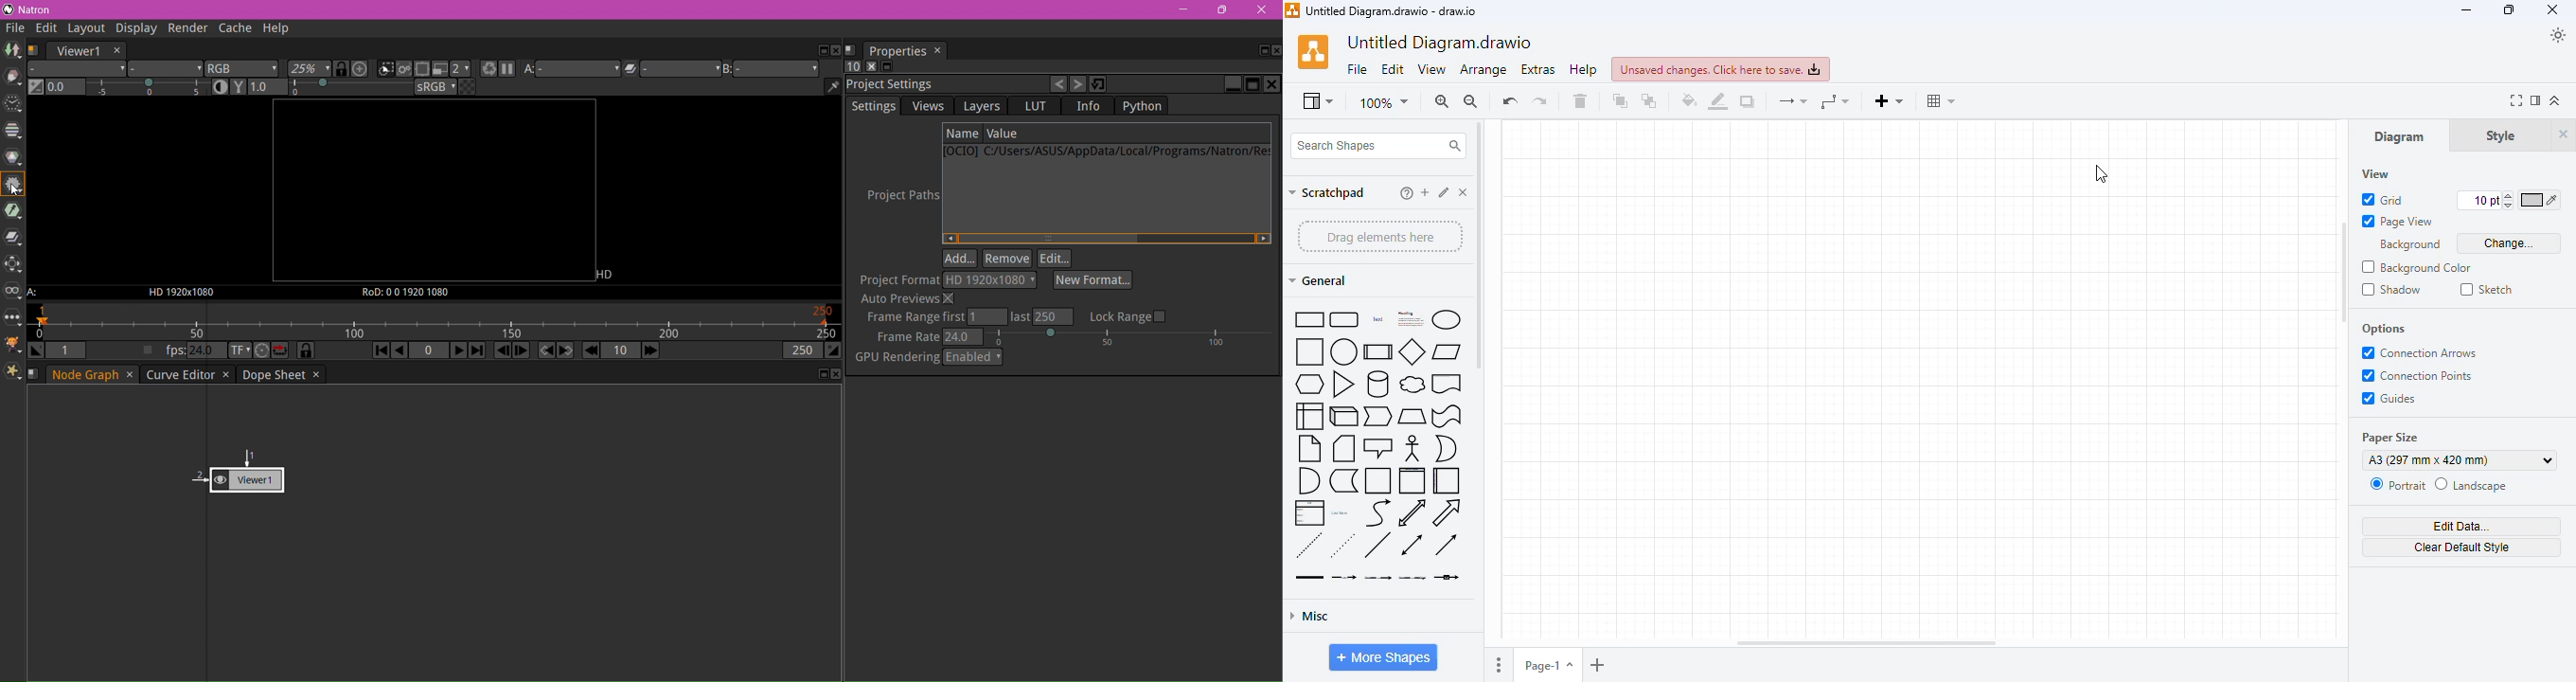 Image resolution: width=2576 pixels, height=700 pixels. I want to click on cube, so click(1343, 416).